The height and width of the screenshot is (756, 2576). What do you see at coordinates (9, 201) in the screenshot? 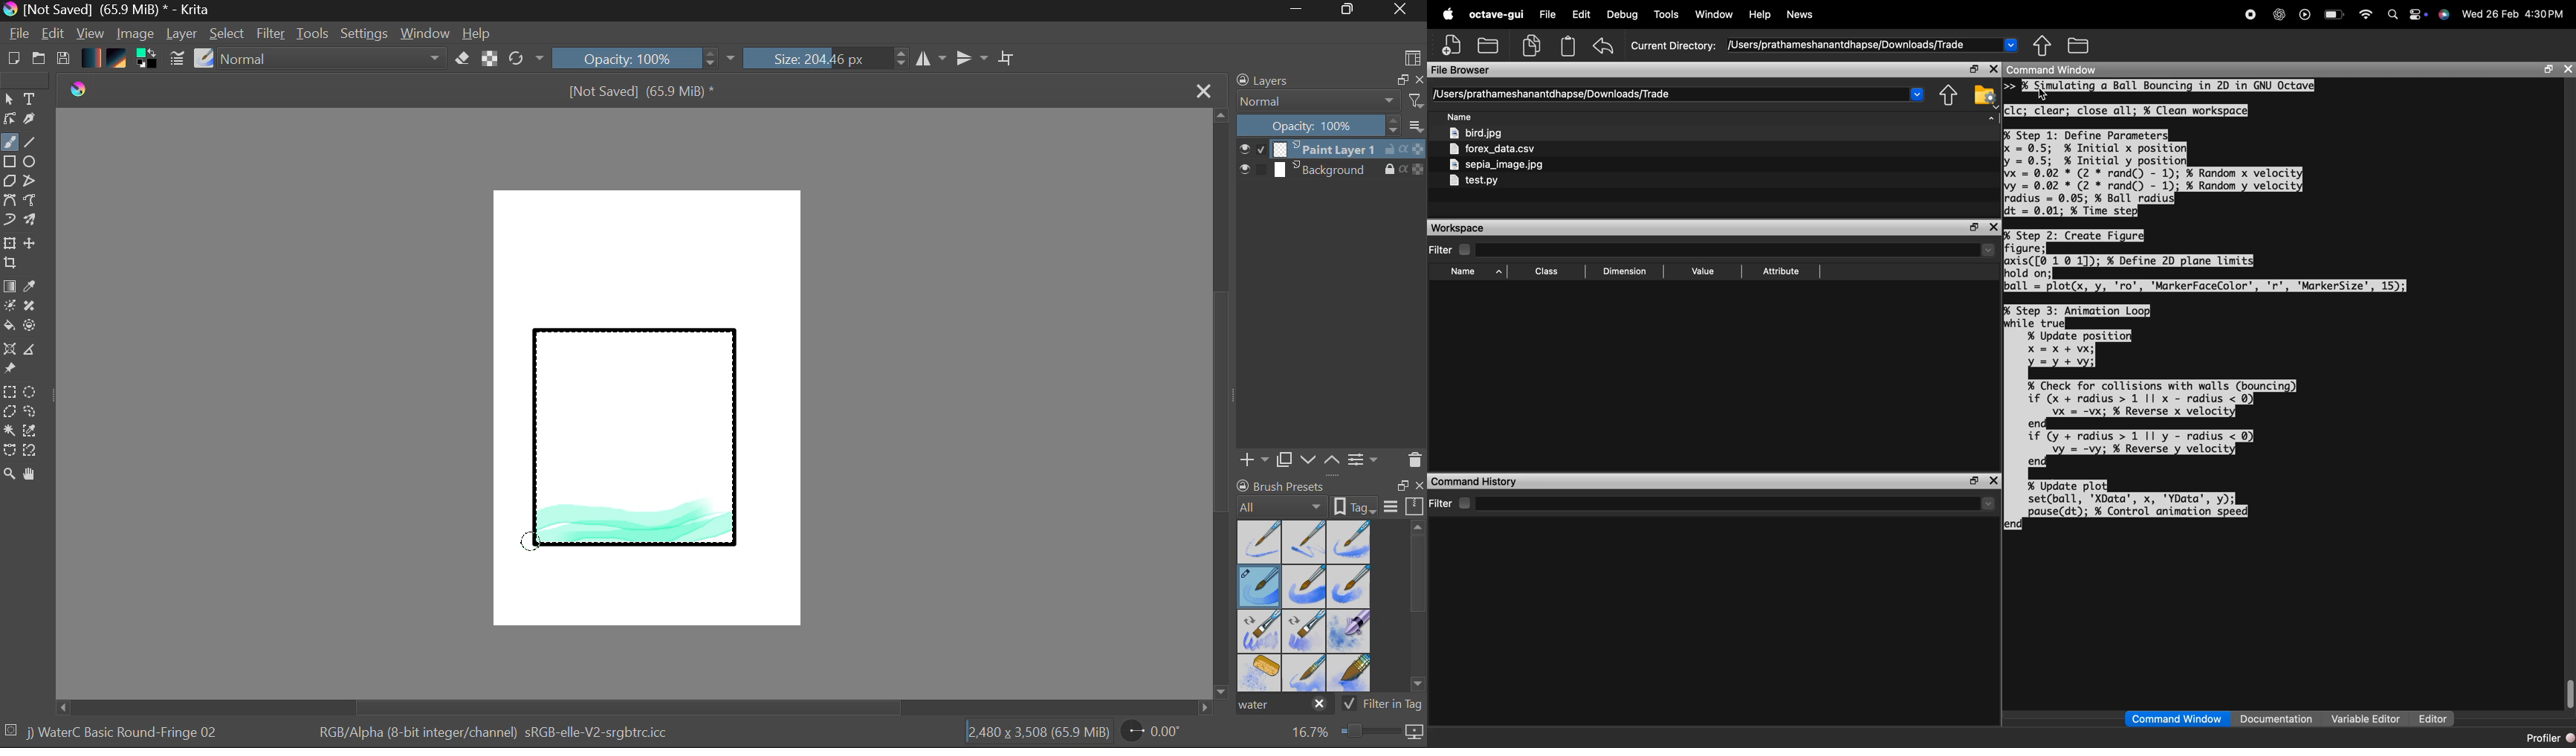
I see `Bezier Curve` at bounding box center [9, 201].